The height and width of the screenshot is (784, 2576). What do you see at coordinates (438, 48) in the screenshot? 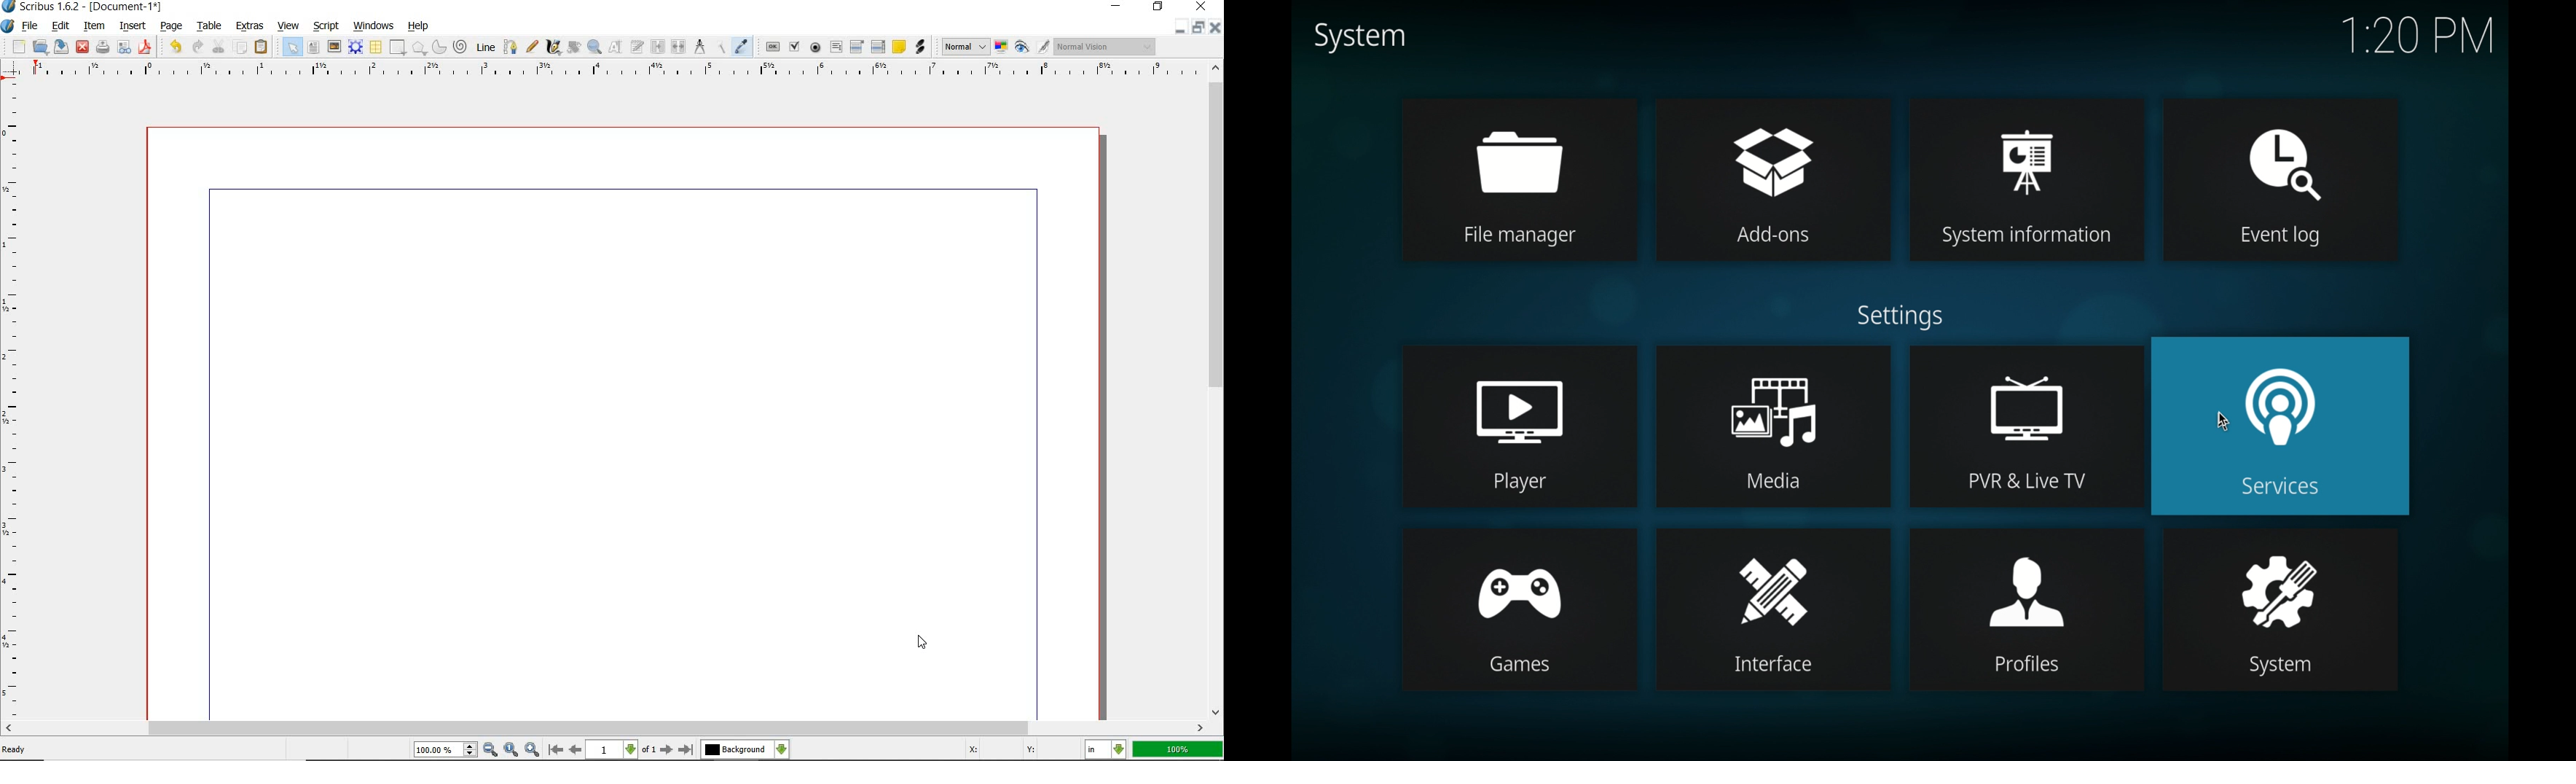
I see `arc` at bounding box center [438, 48].